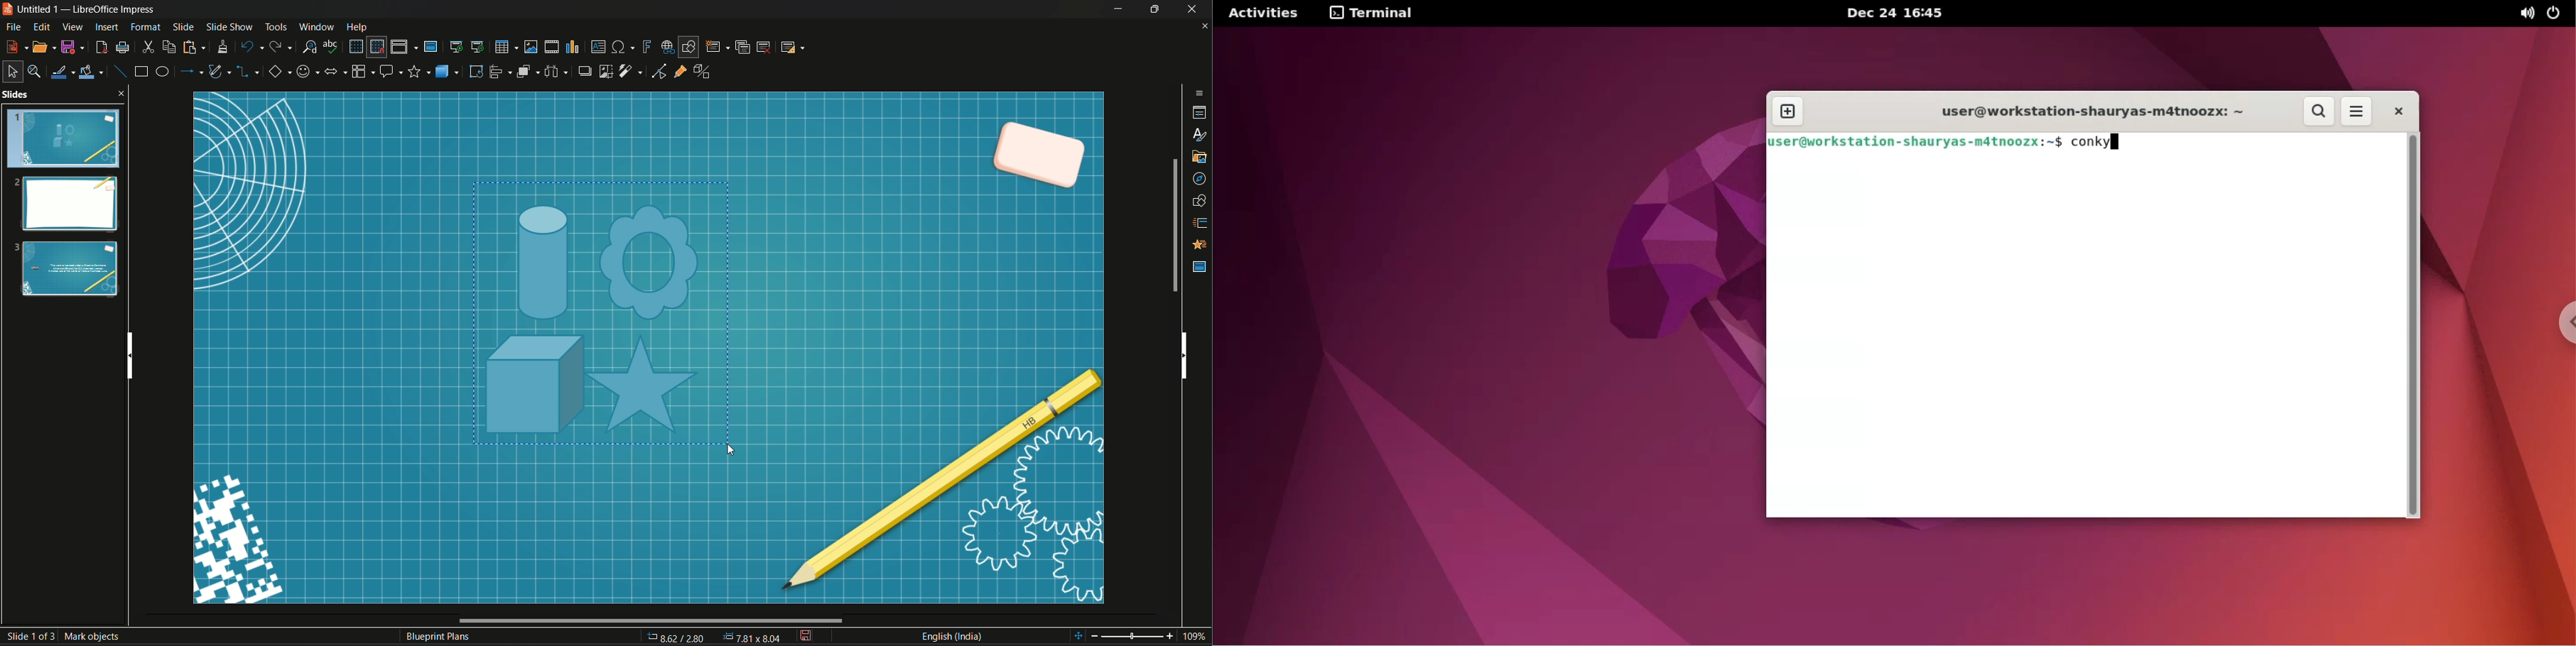 The width and height of the screenshot is (2576, 672). What do you see at coordinates (278, 73) in the screenshot?
I see `basic shape` at bounding box center [278, 73].